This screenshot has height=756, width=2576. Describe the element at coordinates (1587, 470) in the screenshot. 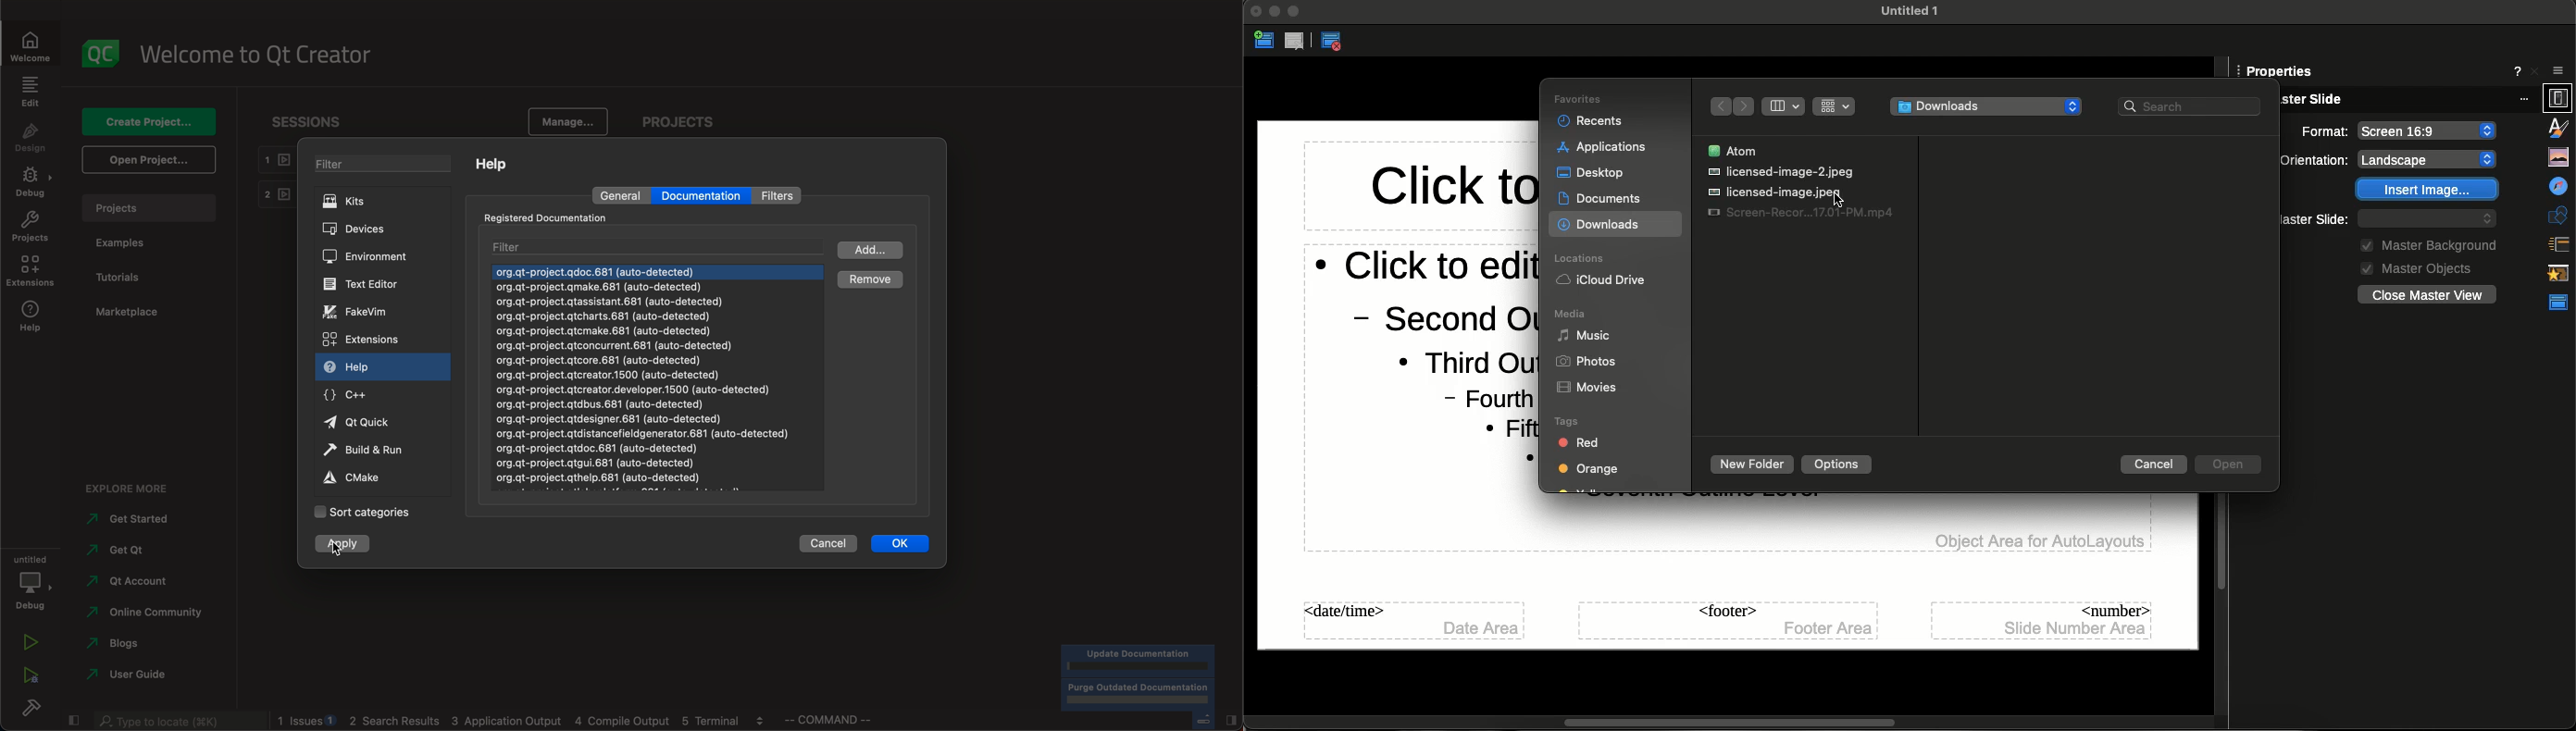

I see `Orange` at that location.